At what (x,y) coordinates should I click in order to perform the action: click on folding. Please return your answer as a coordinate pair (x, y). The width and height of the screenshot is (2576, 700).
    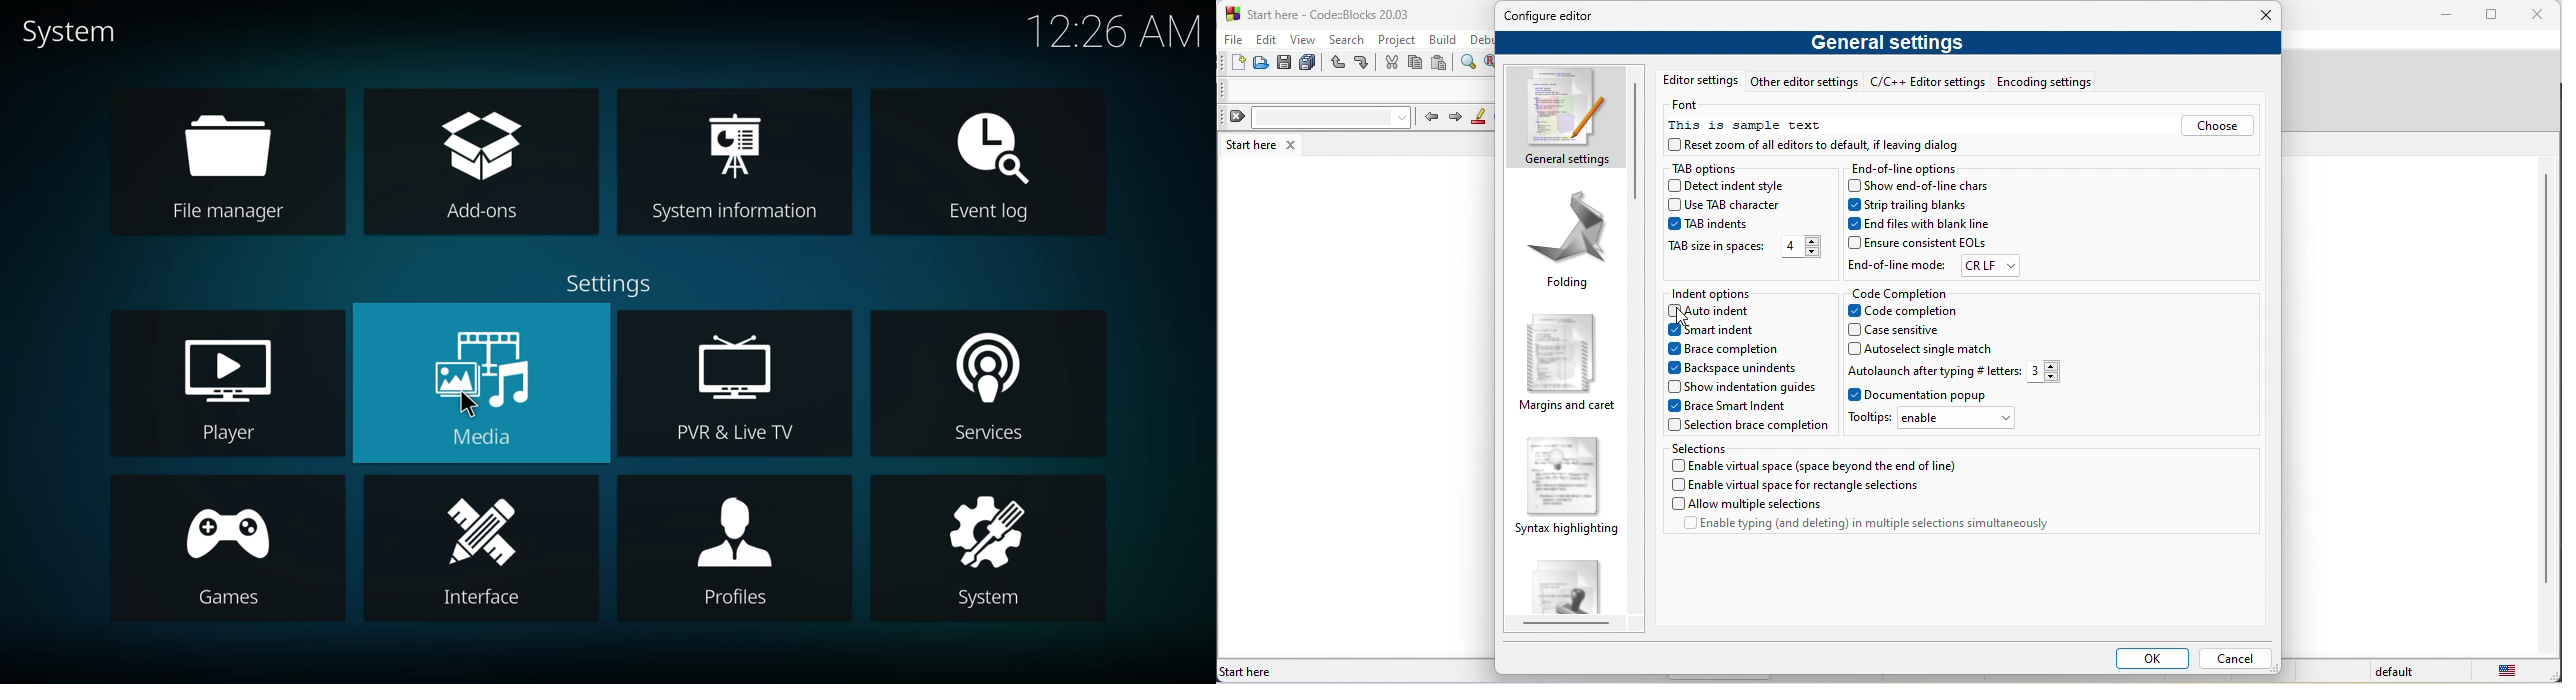
    Looking at the image, I should click on (1571, 243).